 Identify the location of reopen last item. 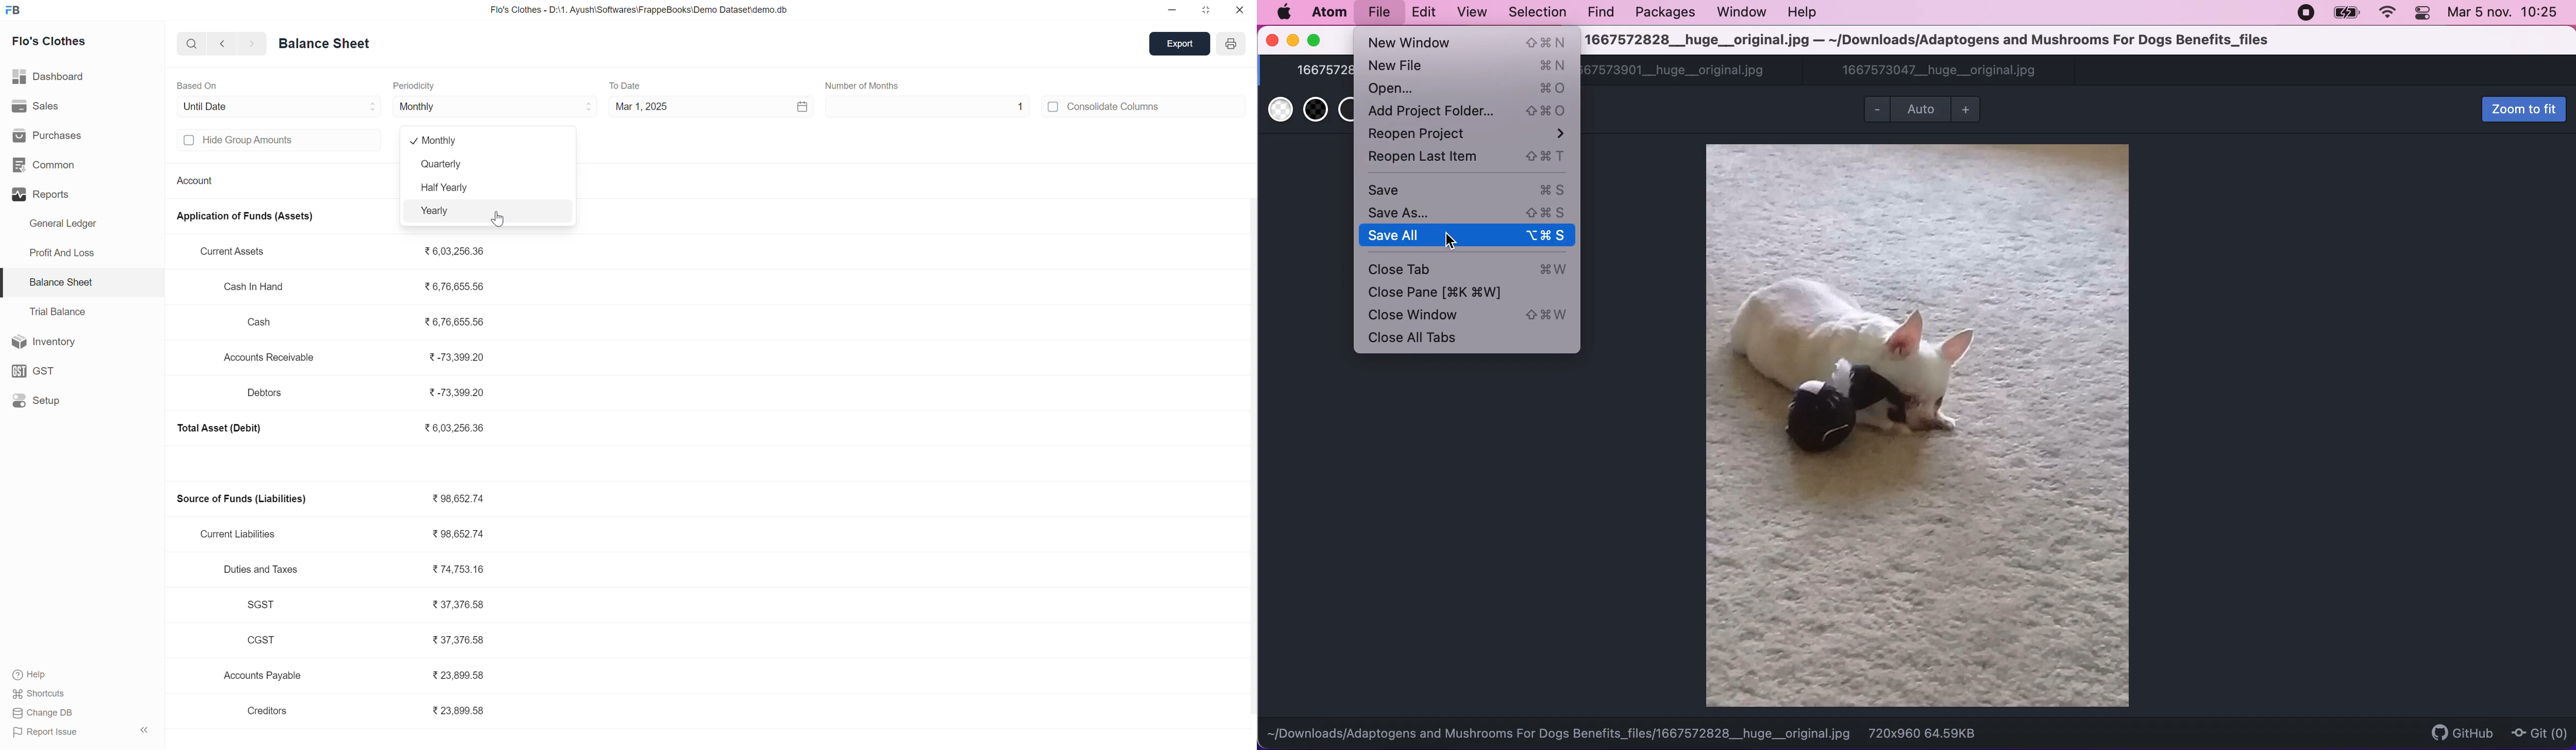
(1466, 159).